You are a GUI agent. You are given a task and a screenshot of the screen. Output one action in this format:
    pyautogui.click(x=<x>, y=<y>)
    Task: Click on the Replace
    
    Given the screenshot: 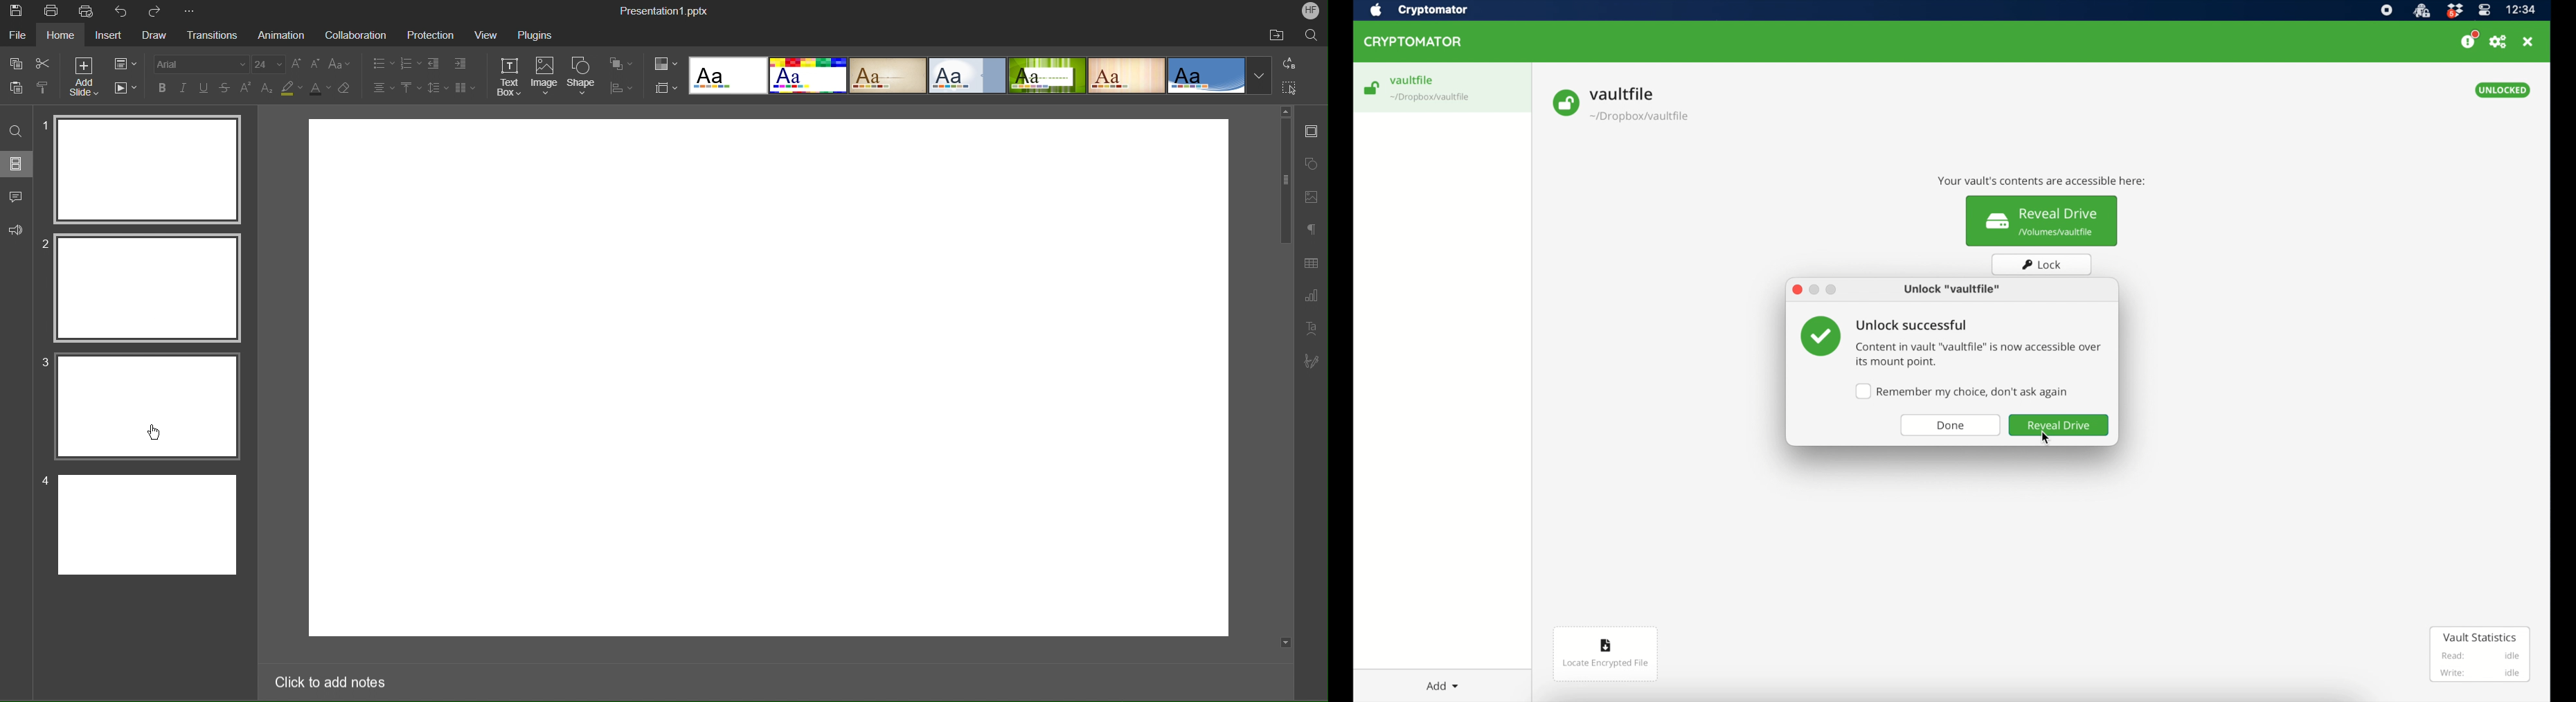 What is the action you would take?
    pyautogui.click(x=1289, y=64)
    